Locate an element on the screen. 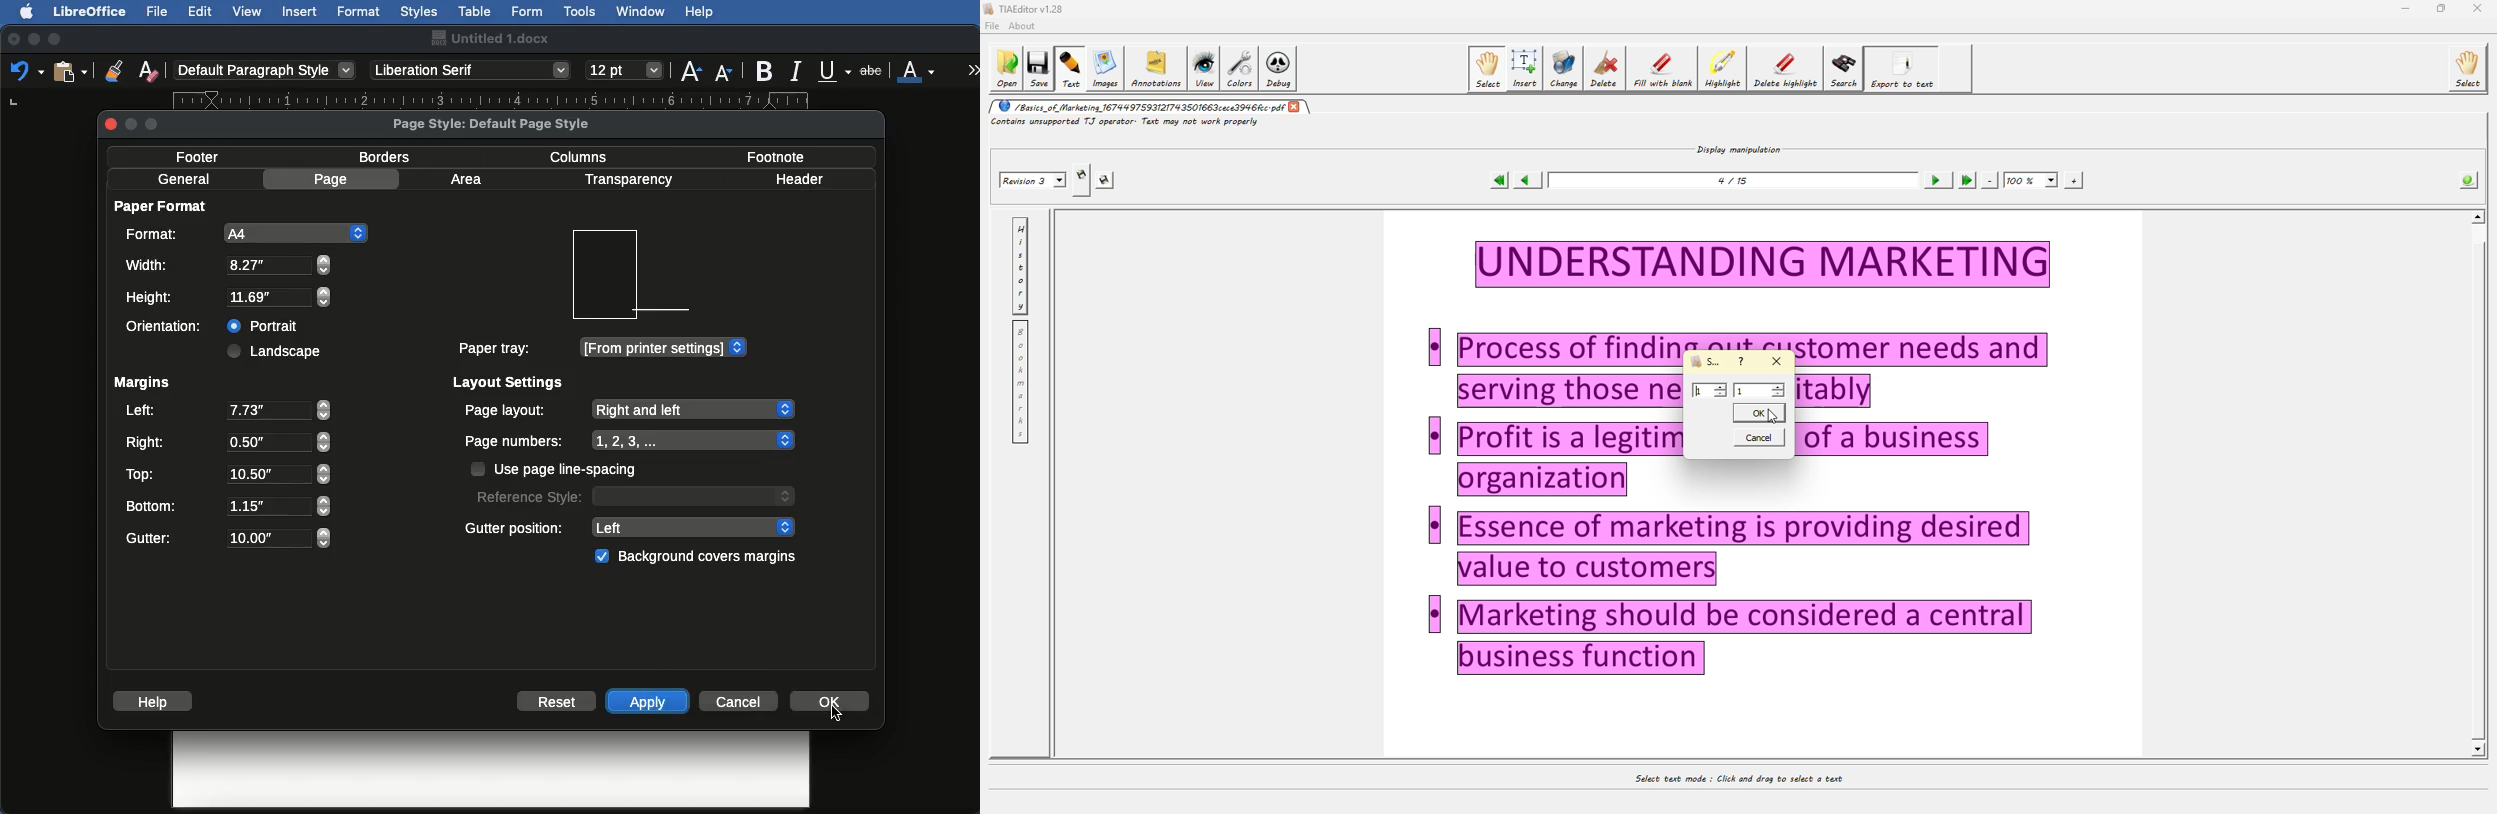 Image resolution: width=2520 pixels, height=840 pixels. Reset is located at coordinates (557, 703).